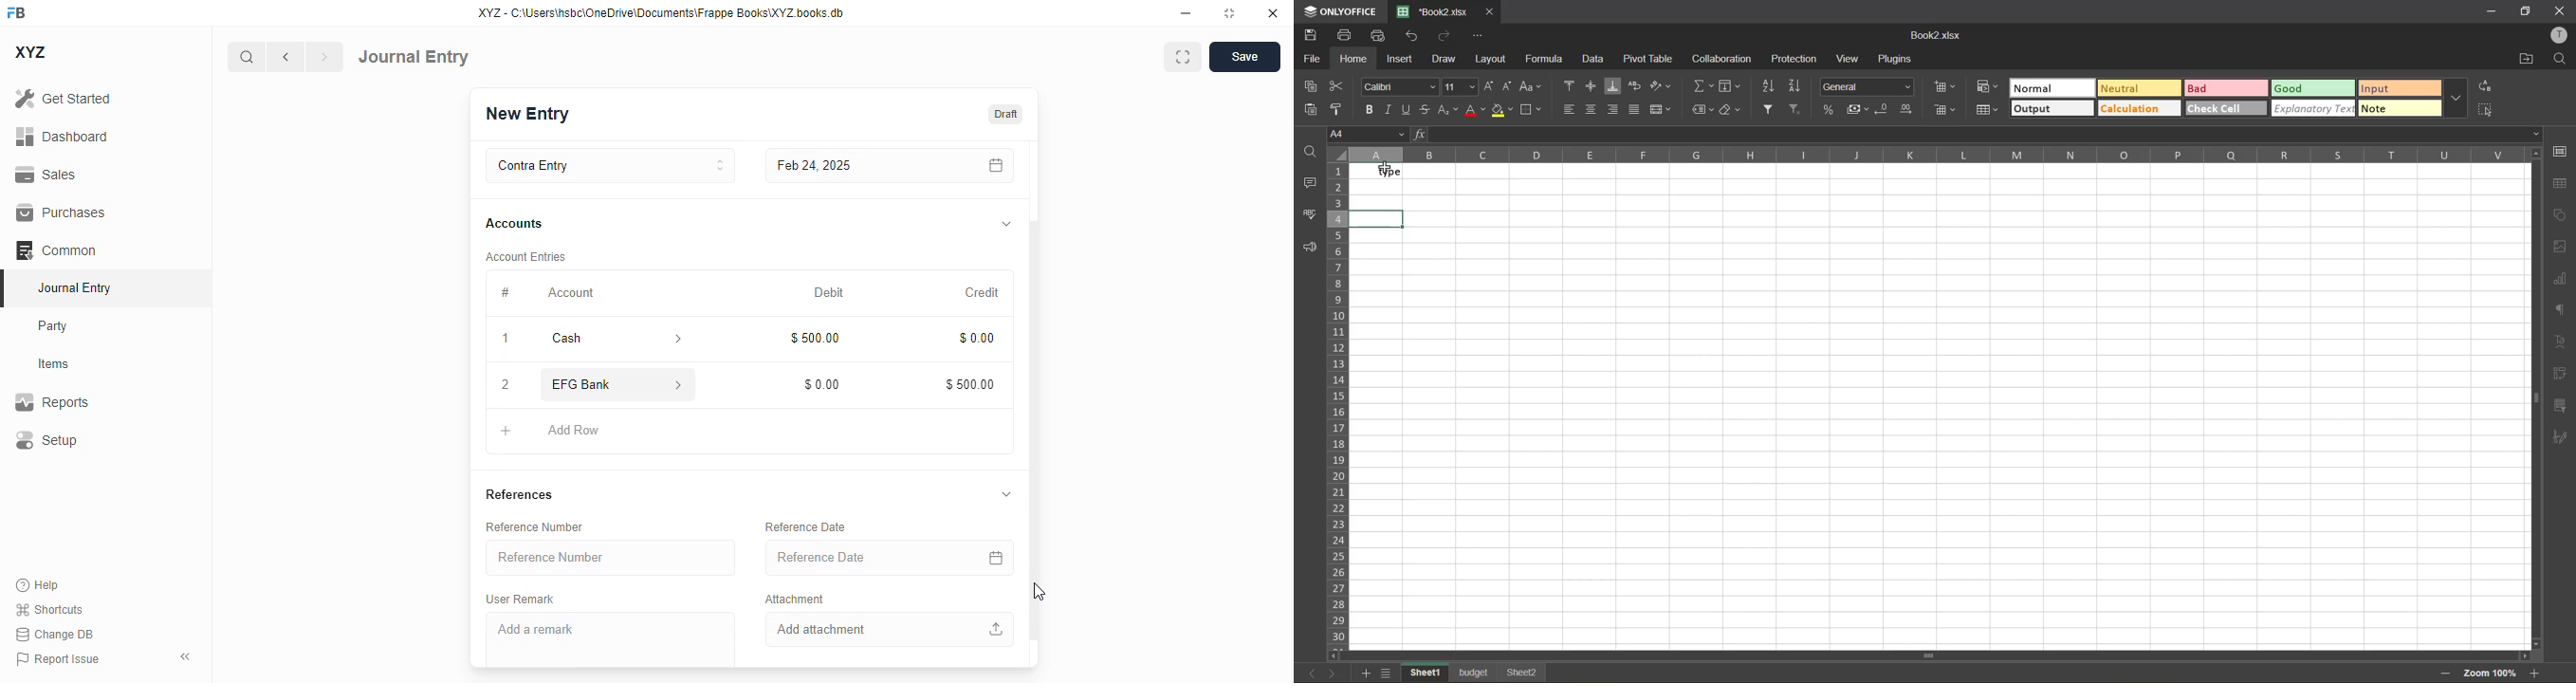 The width and height of the screenshot is (2576, 700). Describe the element at coordinates (1730, 112) in the screenshot. I see `clear` at that location.